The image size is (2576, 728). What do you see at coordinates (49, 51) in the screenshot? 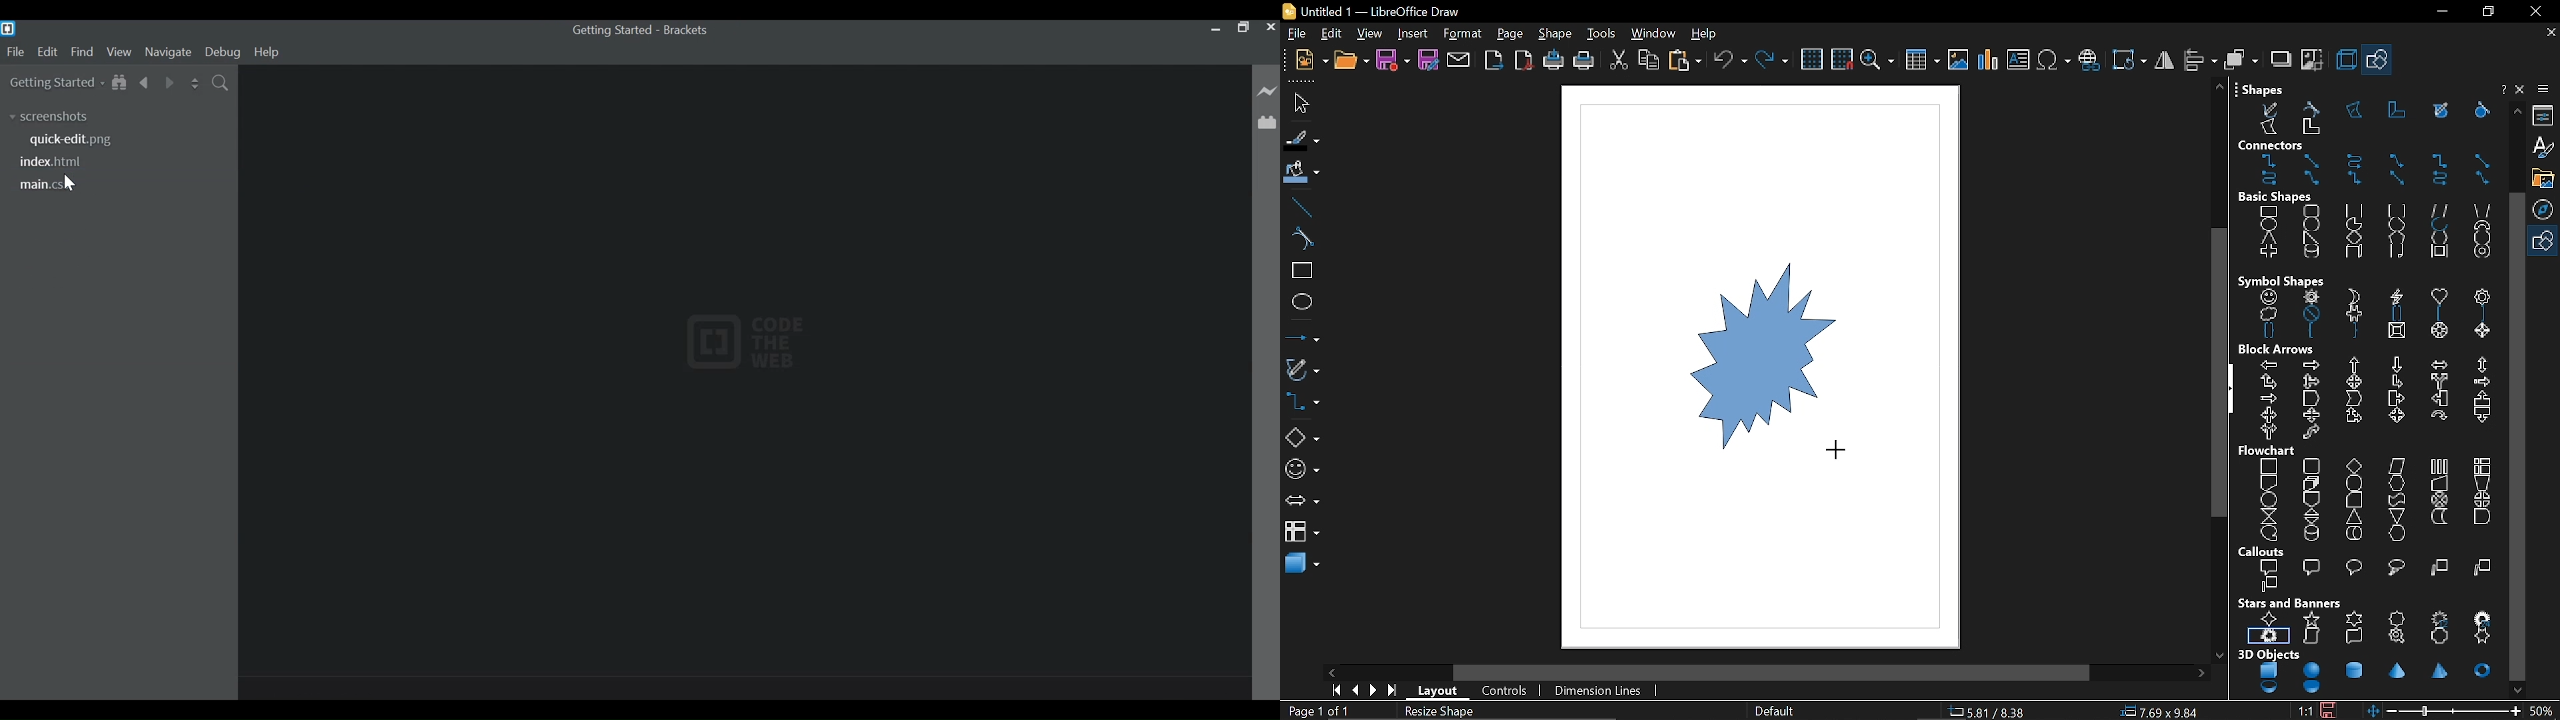
I see `Edit` at bounding box center [49, 51].